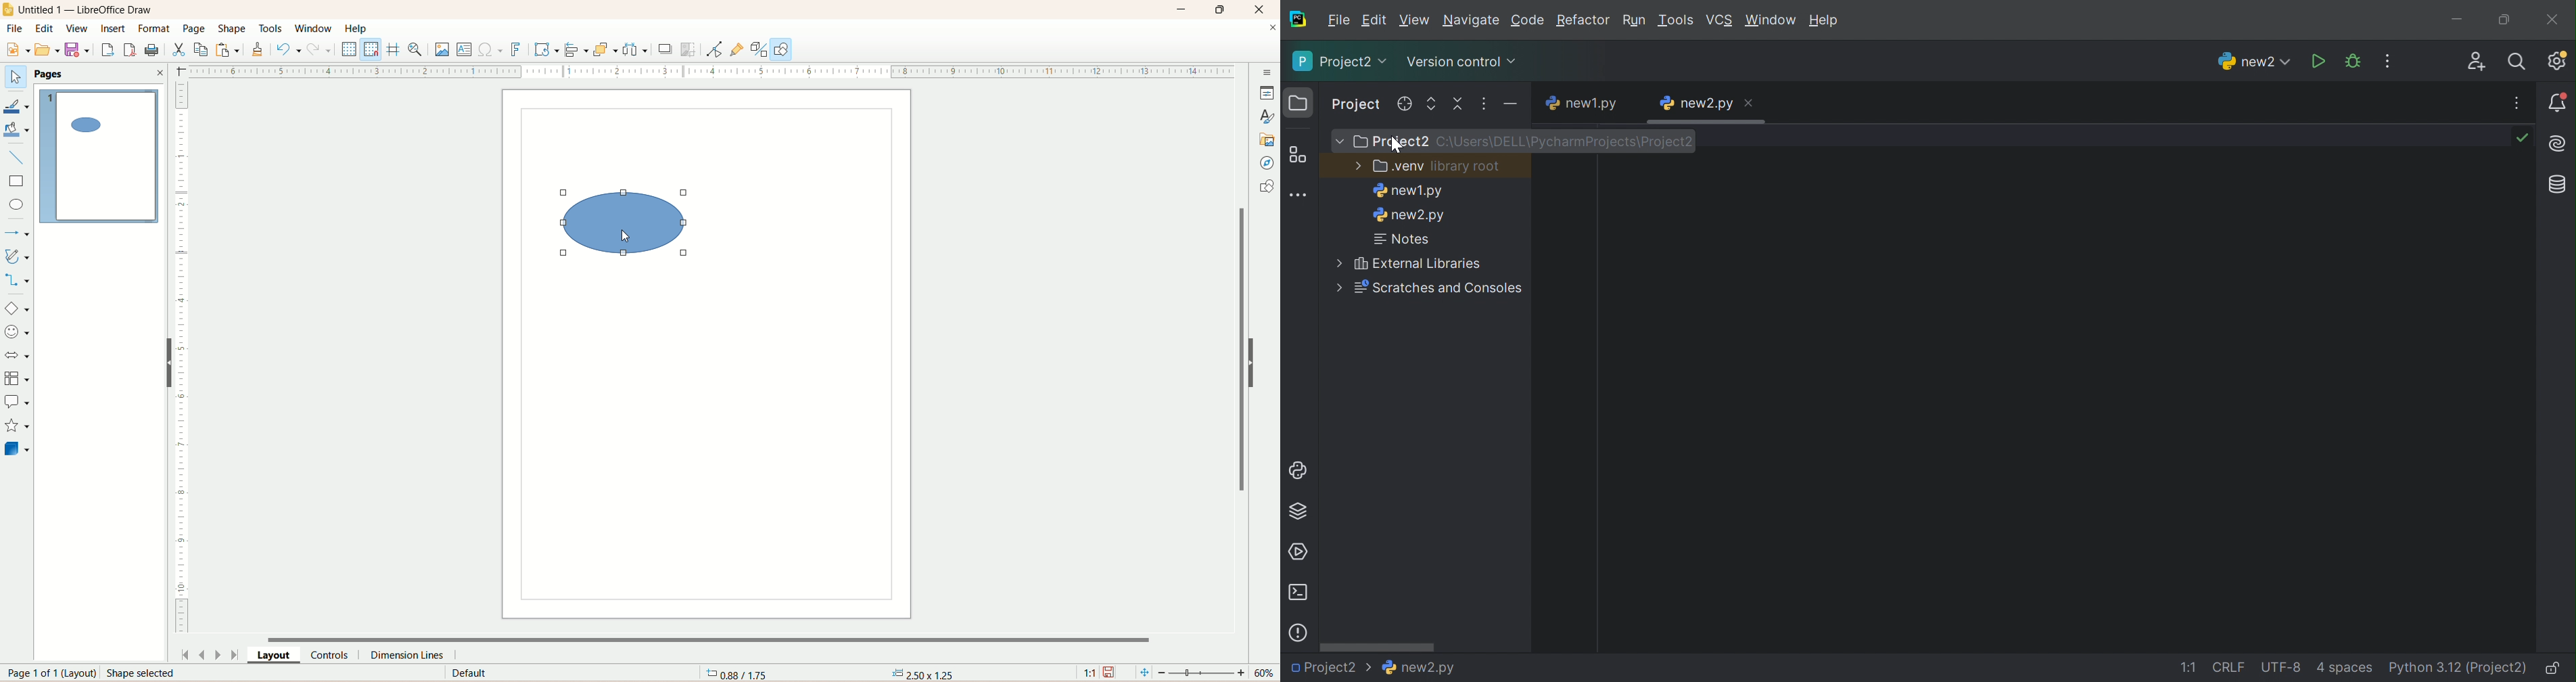 The height and width of the screenshot is (700, 2576). I want to click on More, so click(1336, 260).